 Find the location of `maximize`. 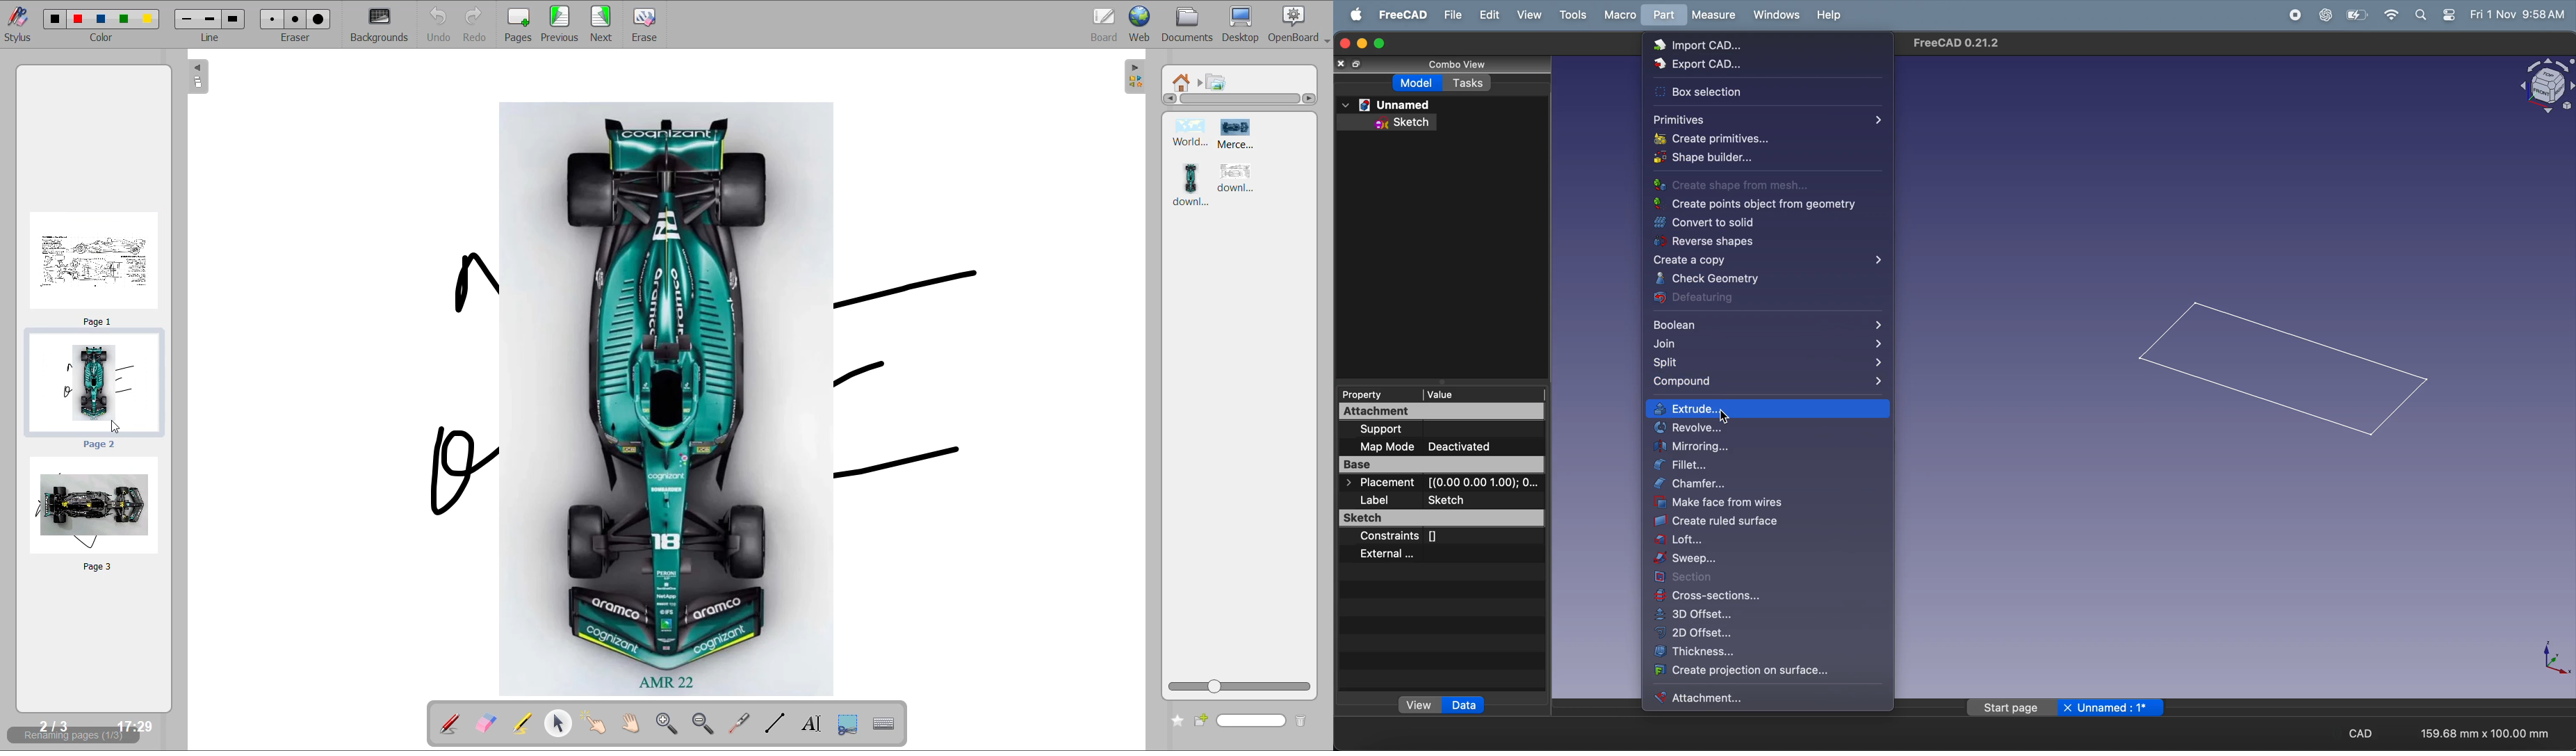

maximize is located at coordinates (1381, 43).